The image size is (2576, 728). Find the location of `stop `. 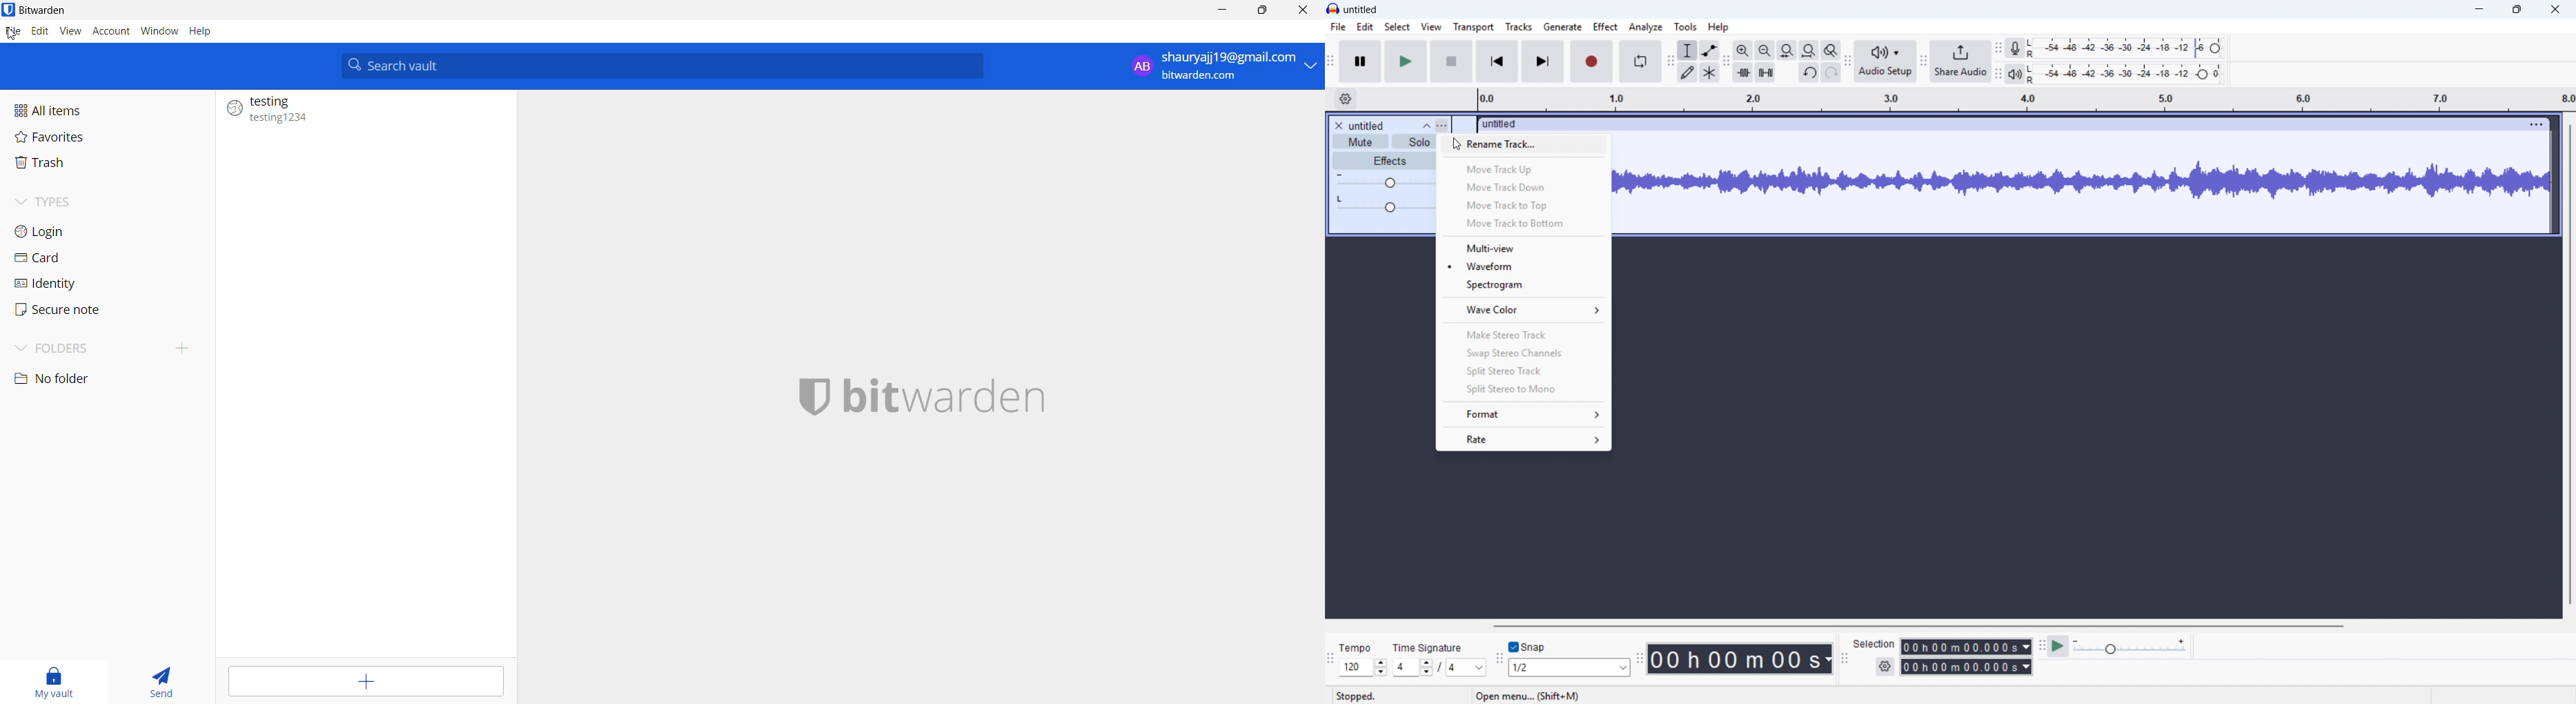

stop  is located at coordinates (1451, 62).